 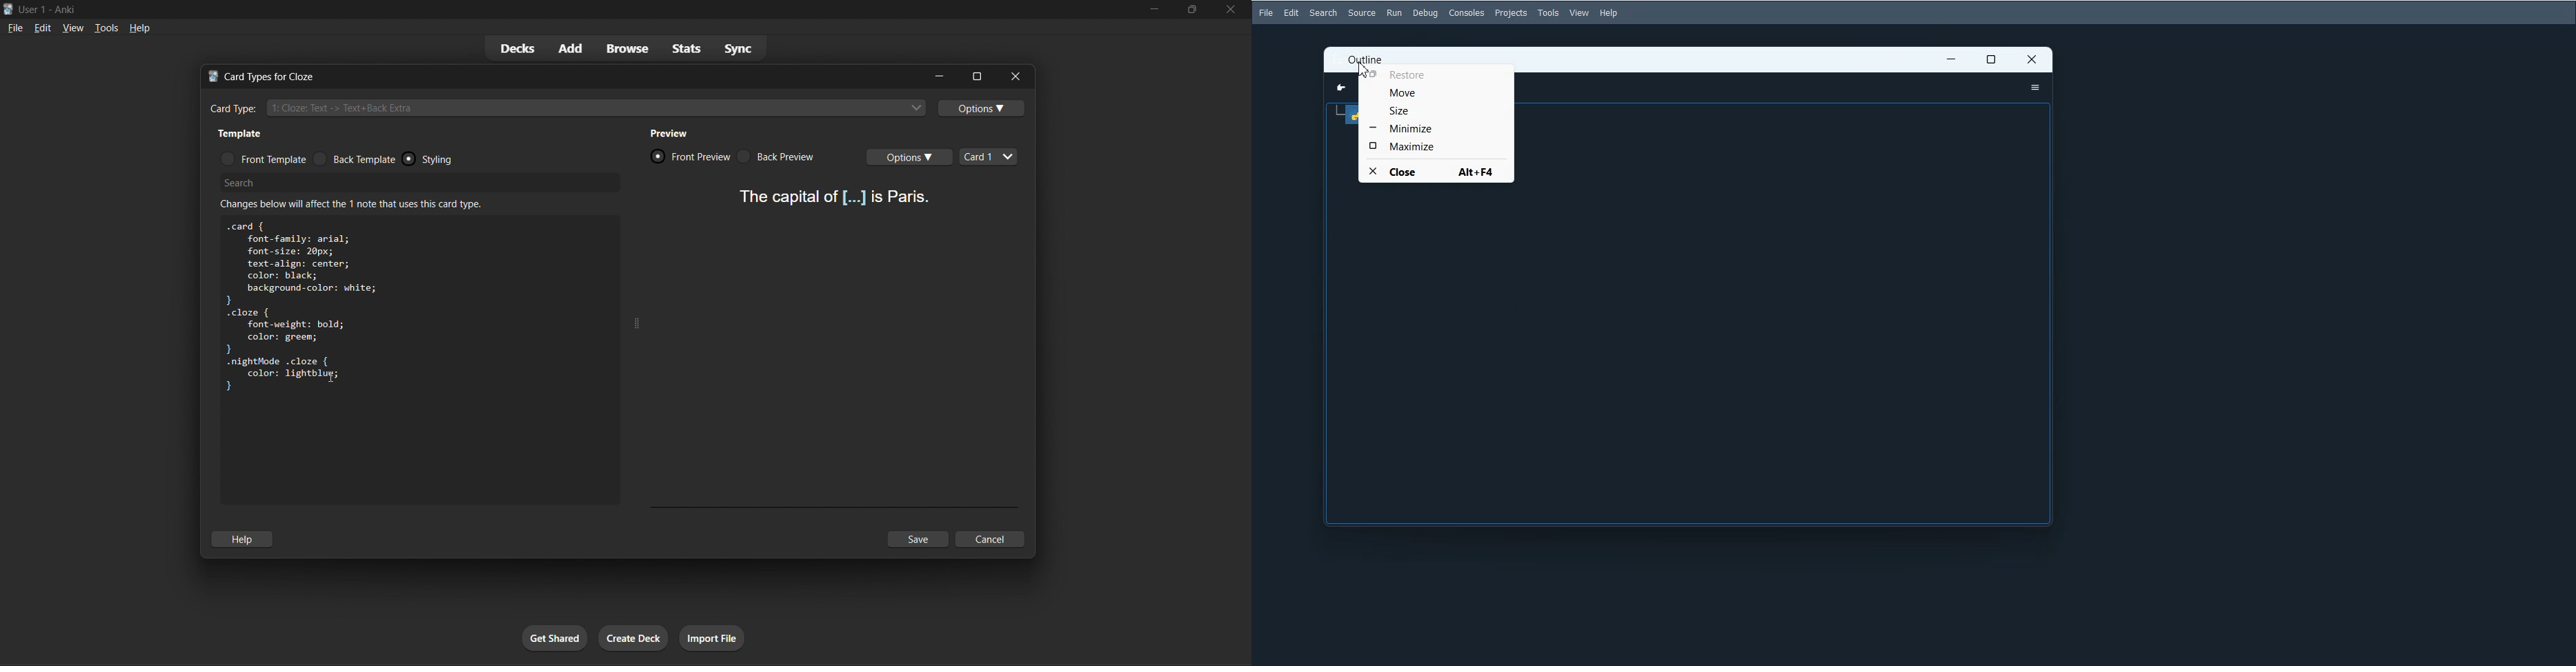 I want to click on maximize, so click(x=1192, y=10).